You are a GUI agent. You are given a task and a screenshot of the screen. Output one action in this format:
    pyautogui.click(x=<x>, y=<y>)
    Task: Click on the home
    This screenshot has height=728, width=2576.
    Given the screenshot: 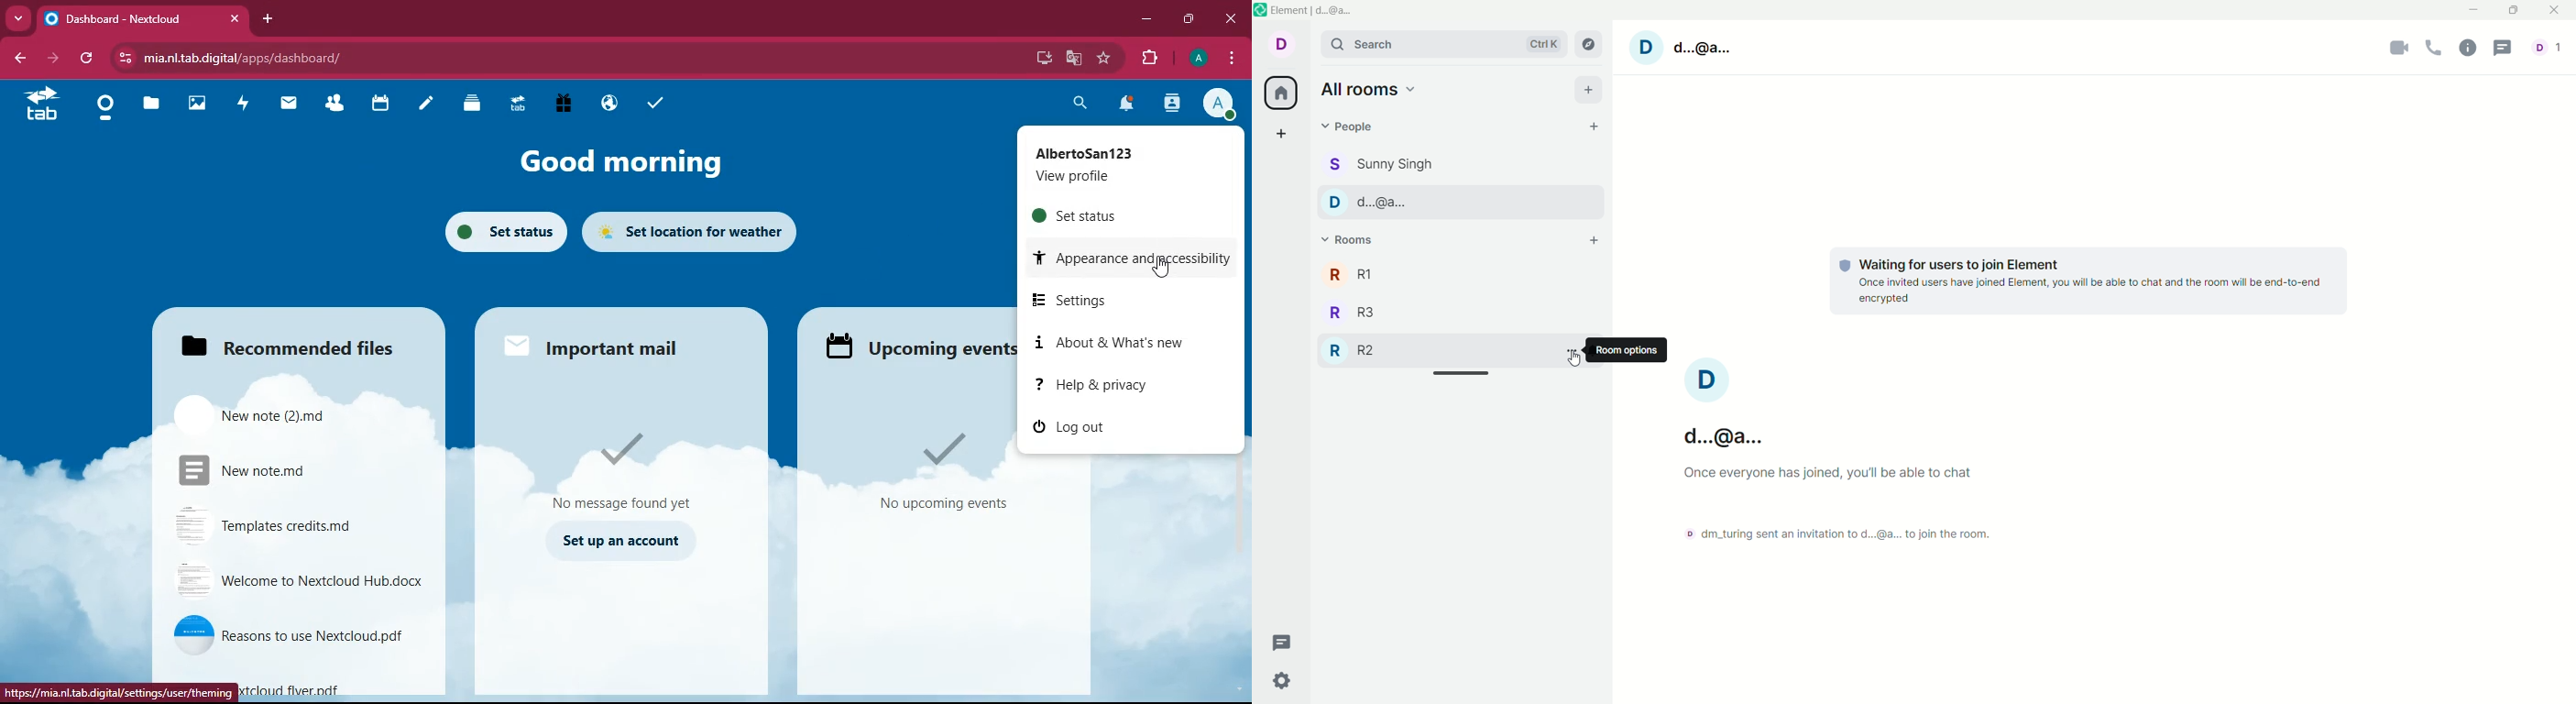 What is the action you would take?
    pyautogui.click(x=110, y=110)
    